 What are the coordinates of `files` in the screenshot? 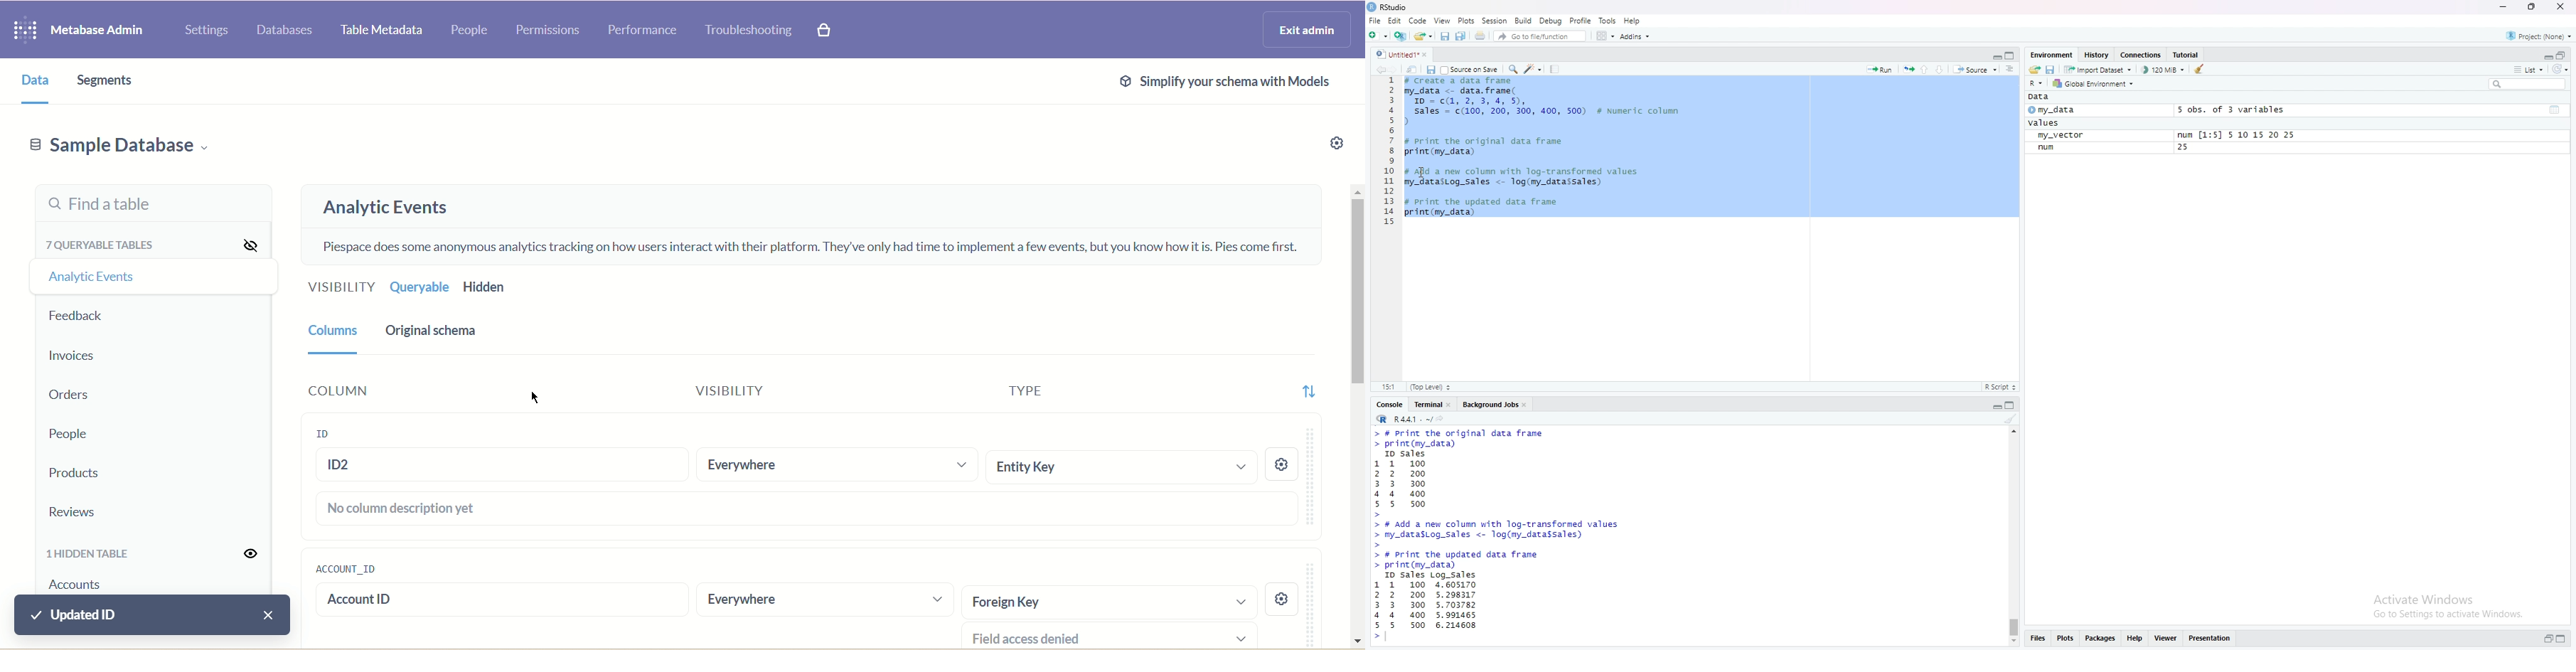 It's located at (2042, 639).